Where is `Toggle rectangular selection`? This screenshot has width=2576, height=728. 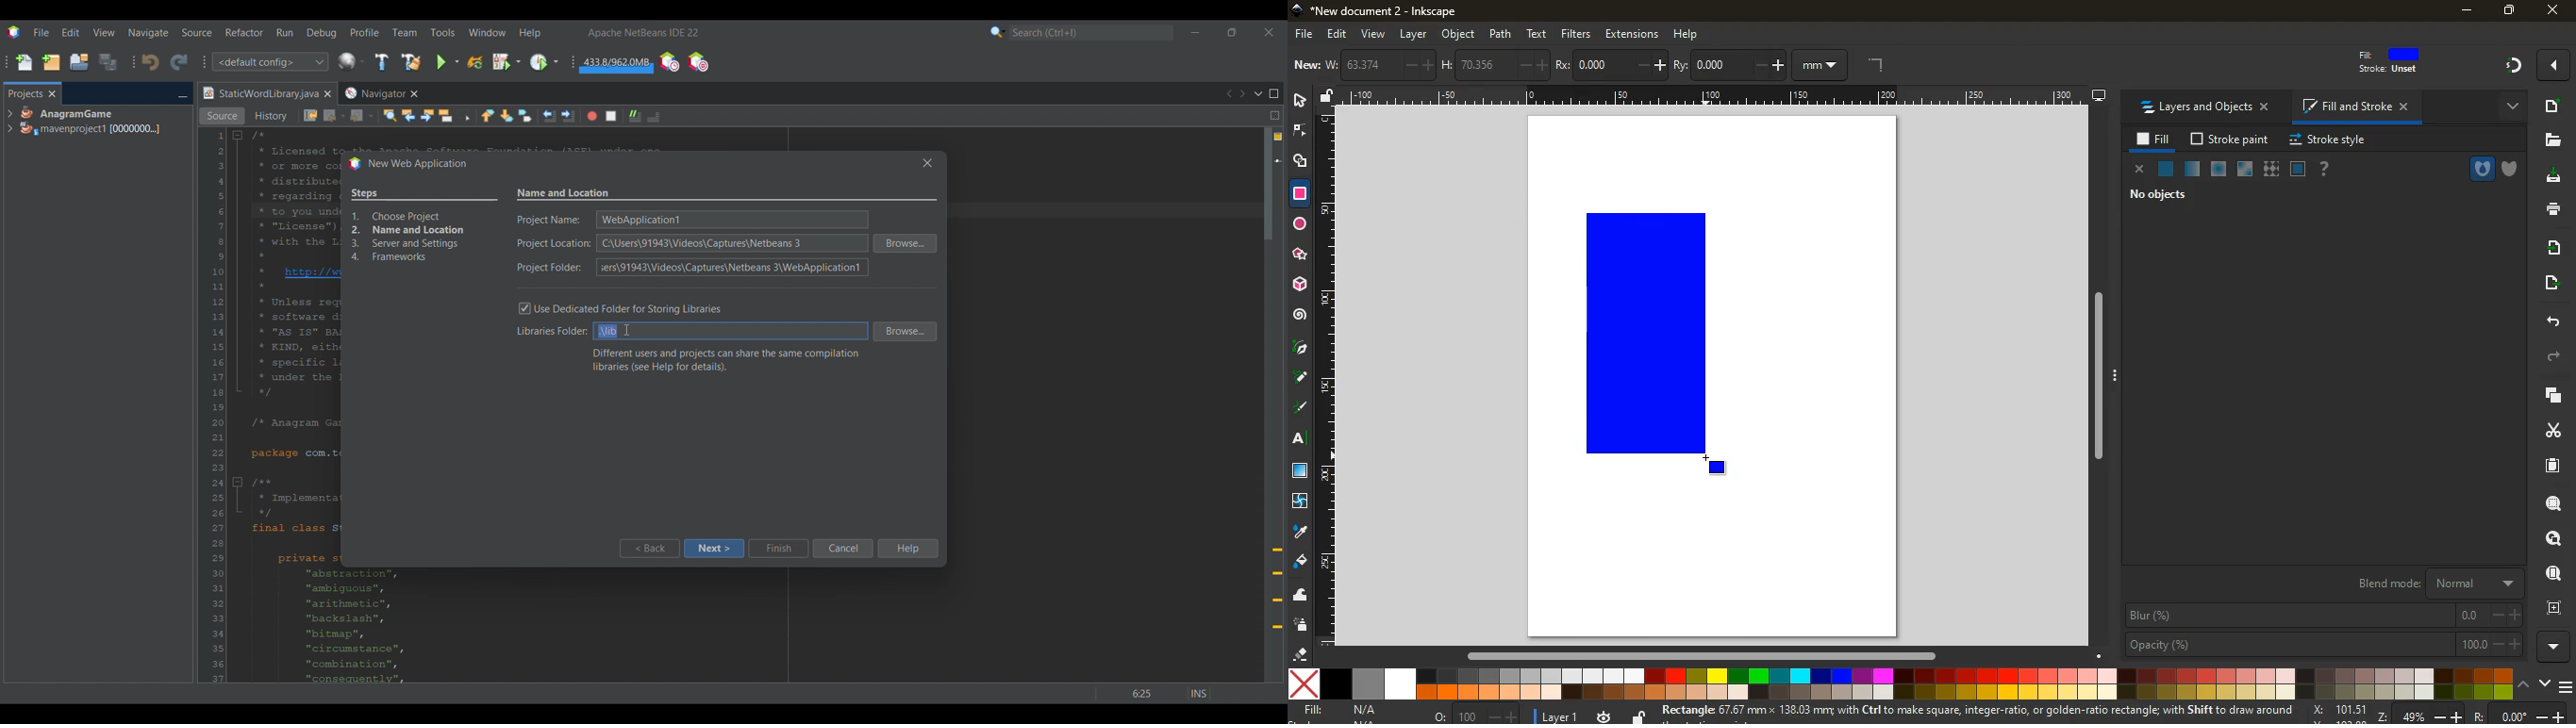
Toggle rectangular selection is located at coordinates (464, 115).